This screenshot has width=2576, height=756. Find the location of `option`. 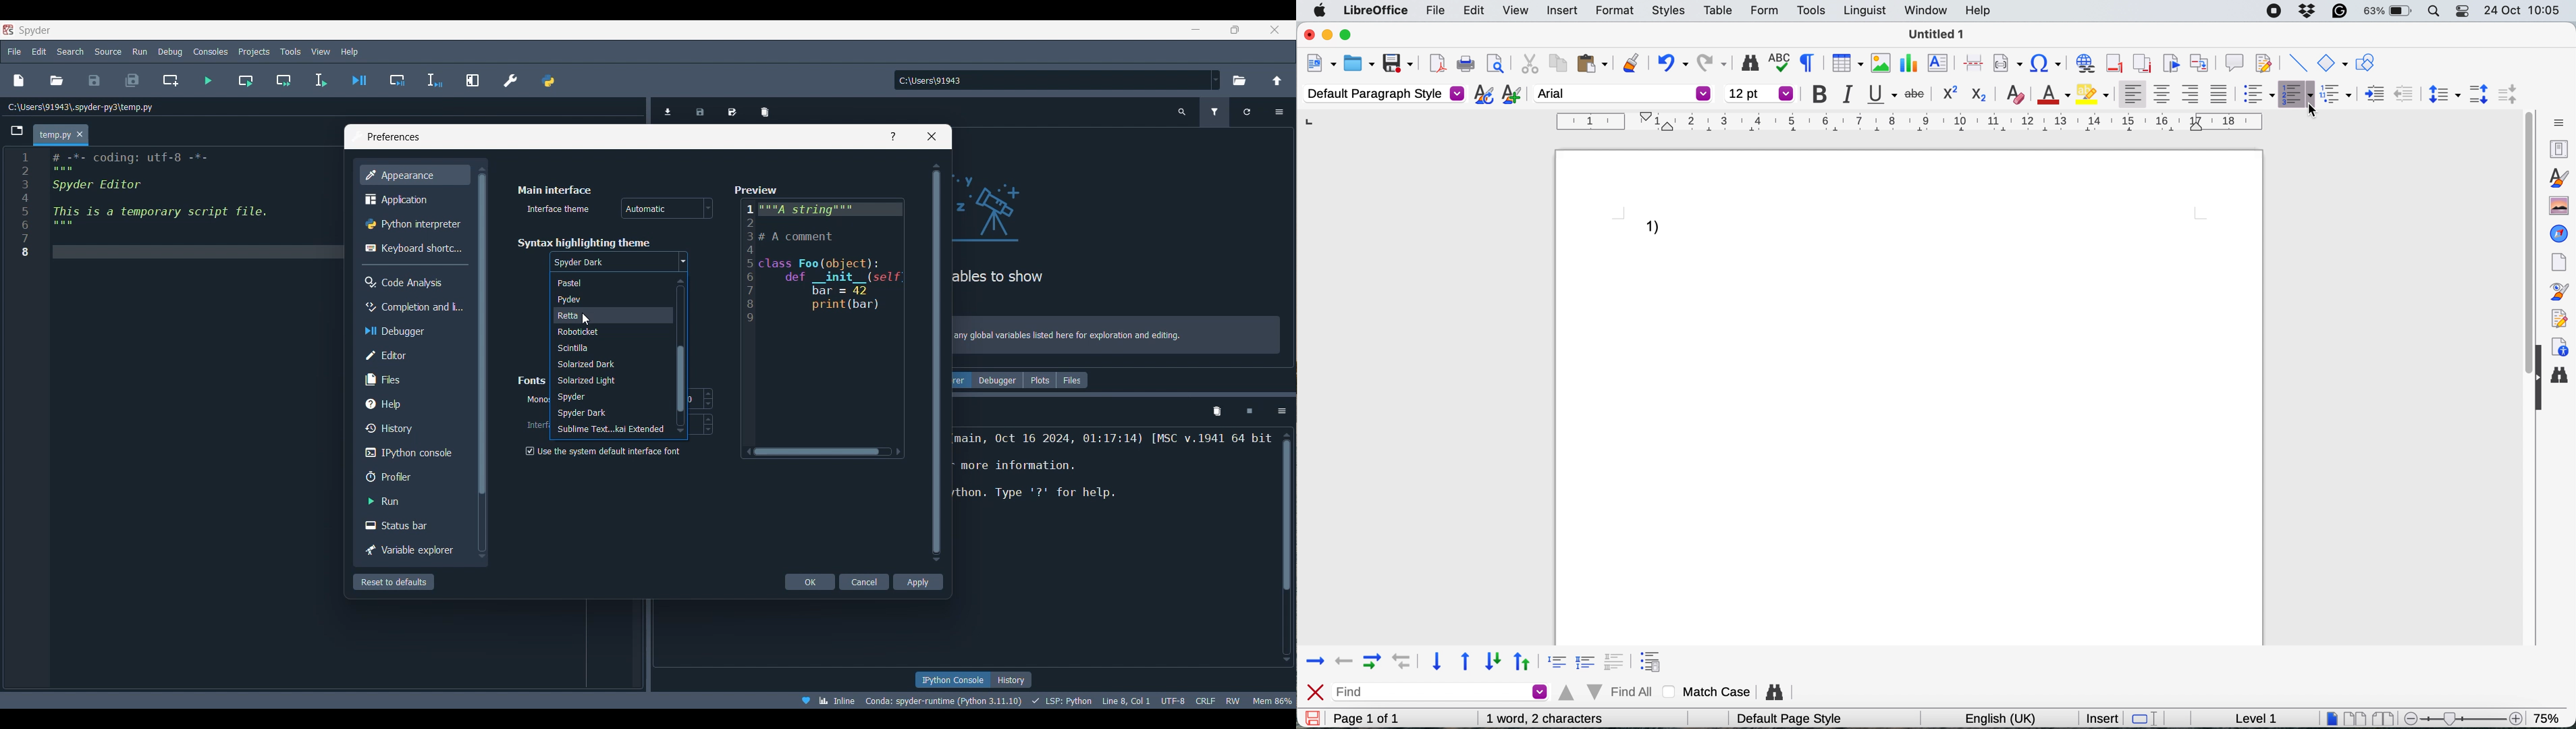

option is located at coordinates (610, 429).